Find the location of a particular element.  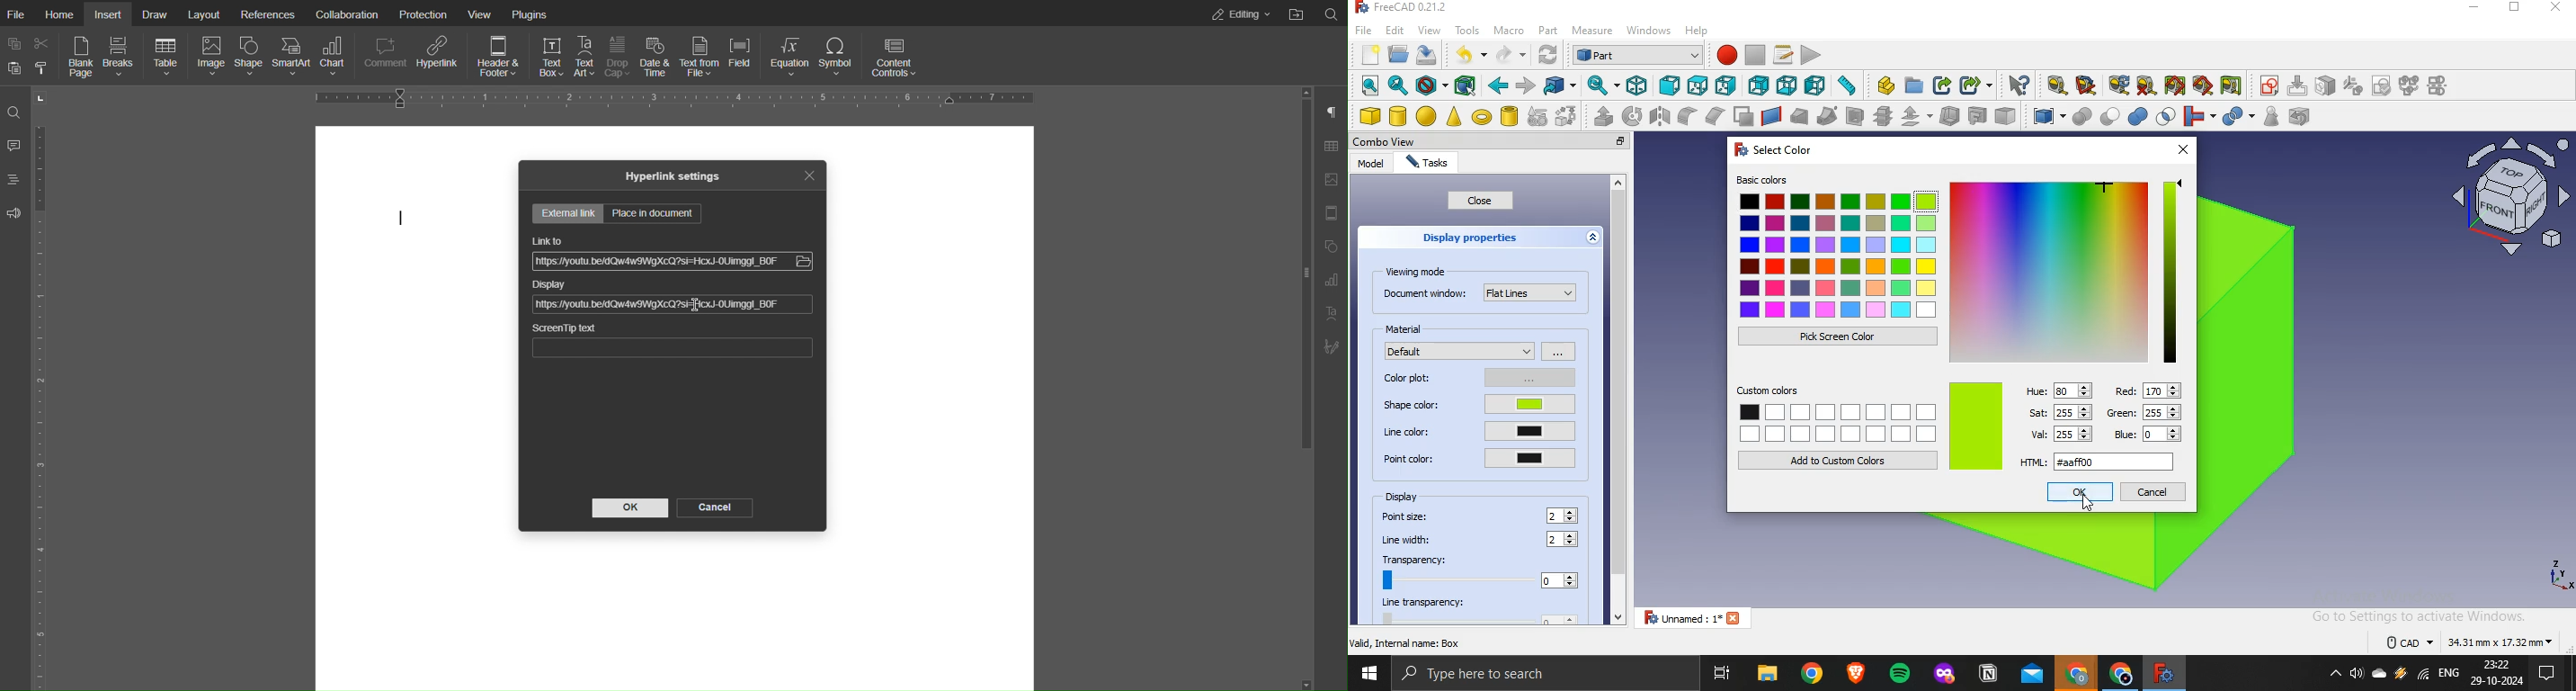

defeaturing is located at coordinates (2304, 116).